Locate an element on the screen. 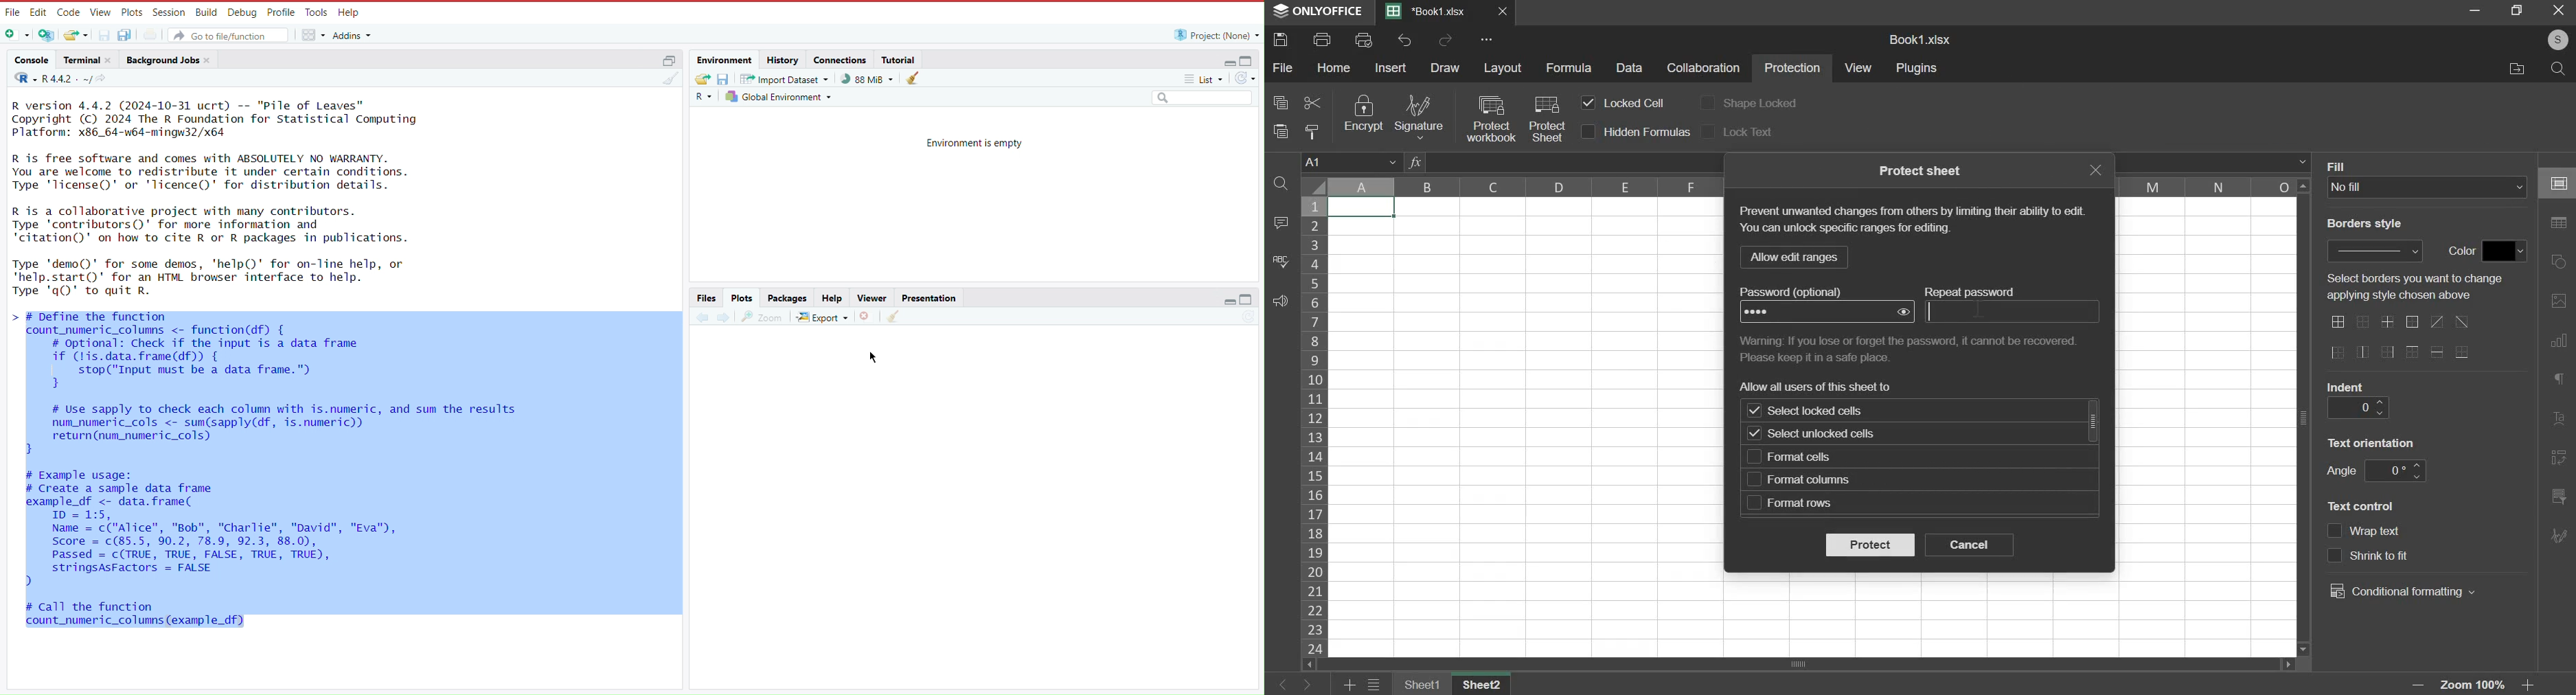  repeat password is located at coordinates (2012, 312).